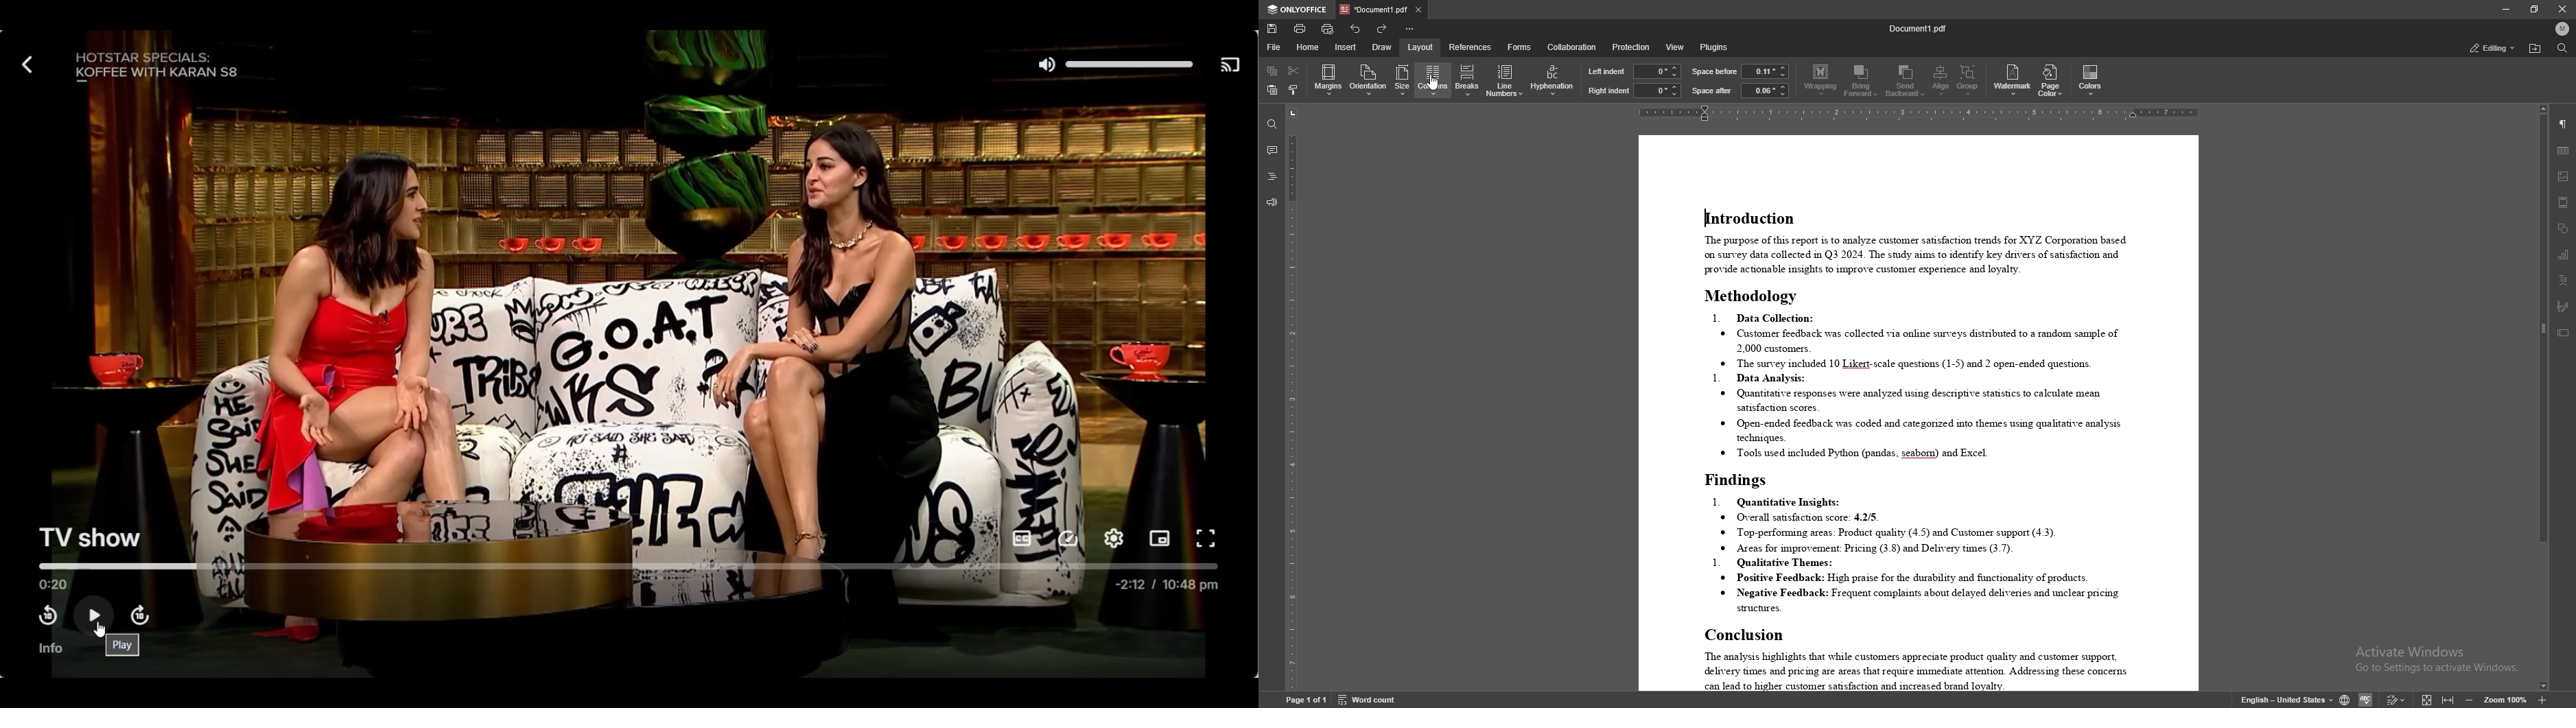  Describe the element at coordinates (1765, 90) in the screenshot. I see `space after input` at that location.